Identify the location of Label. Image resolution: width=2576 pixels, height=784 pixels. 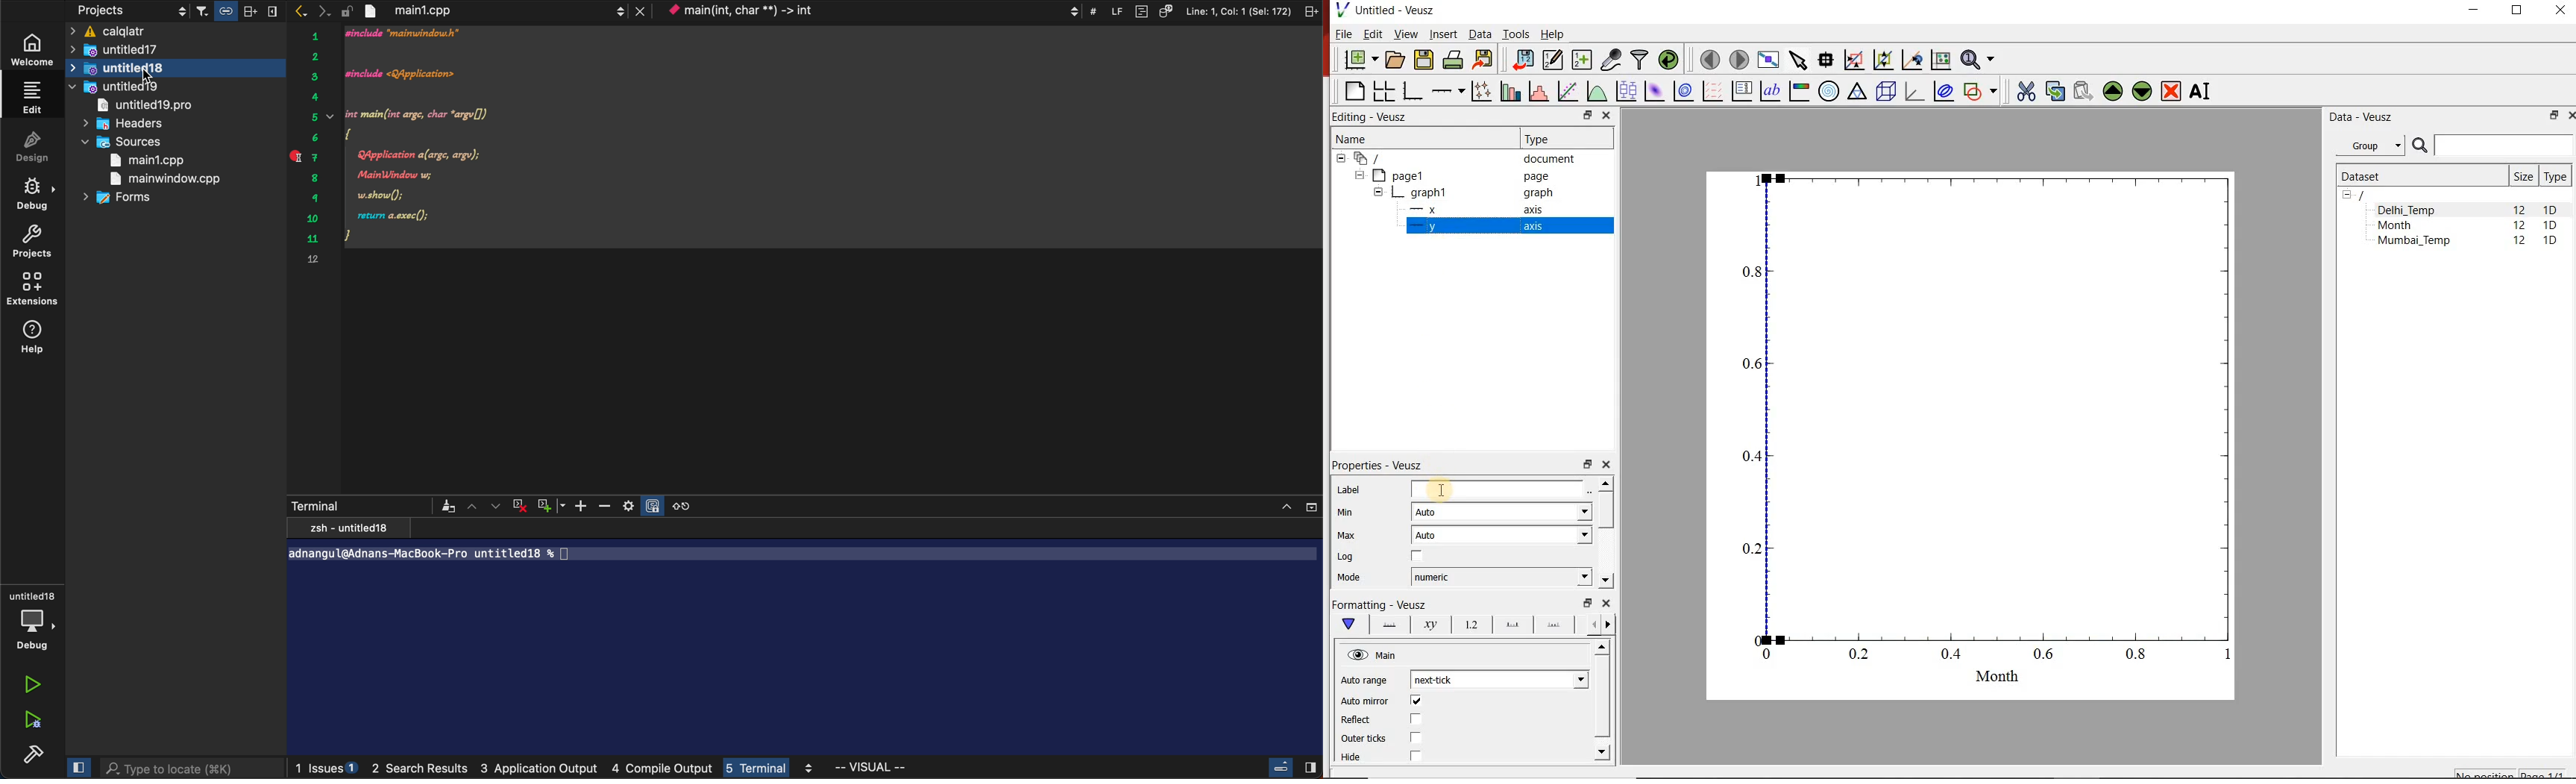
(1348, 489).